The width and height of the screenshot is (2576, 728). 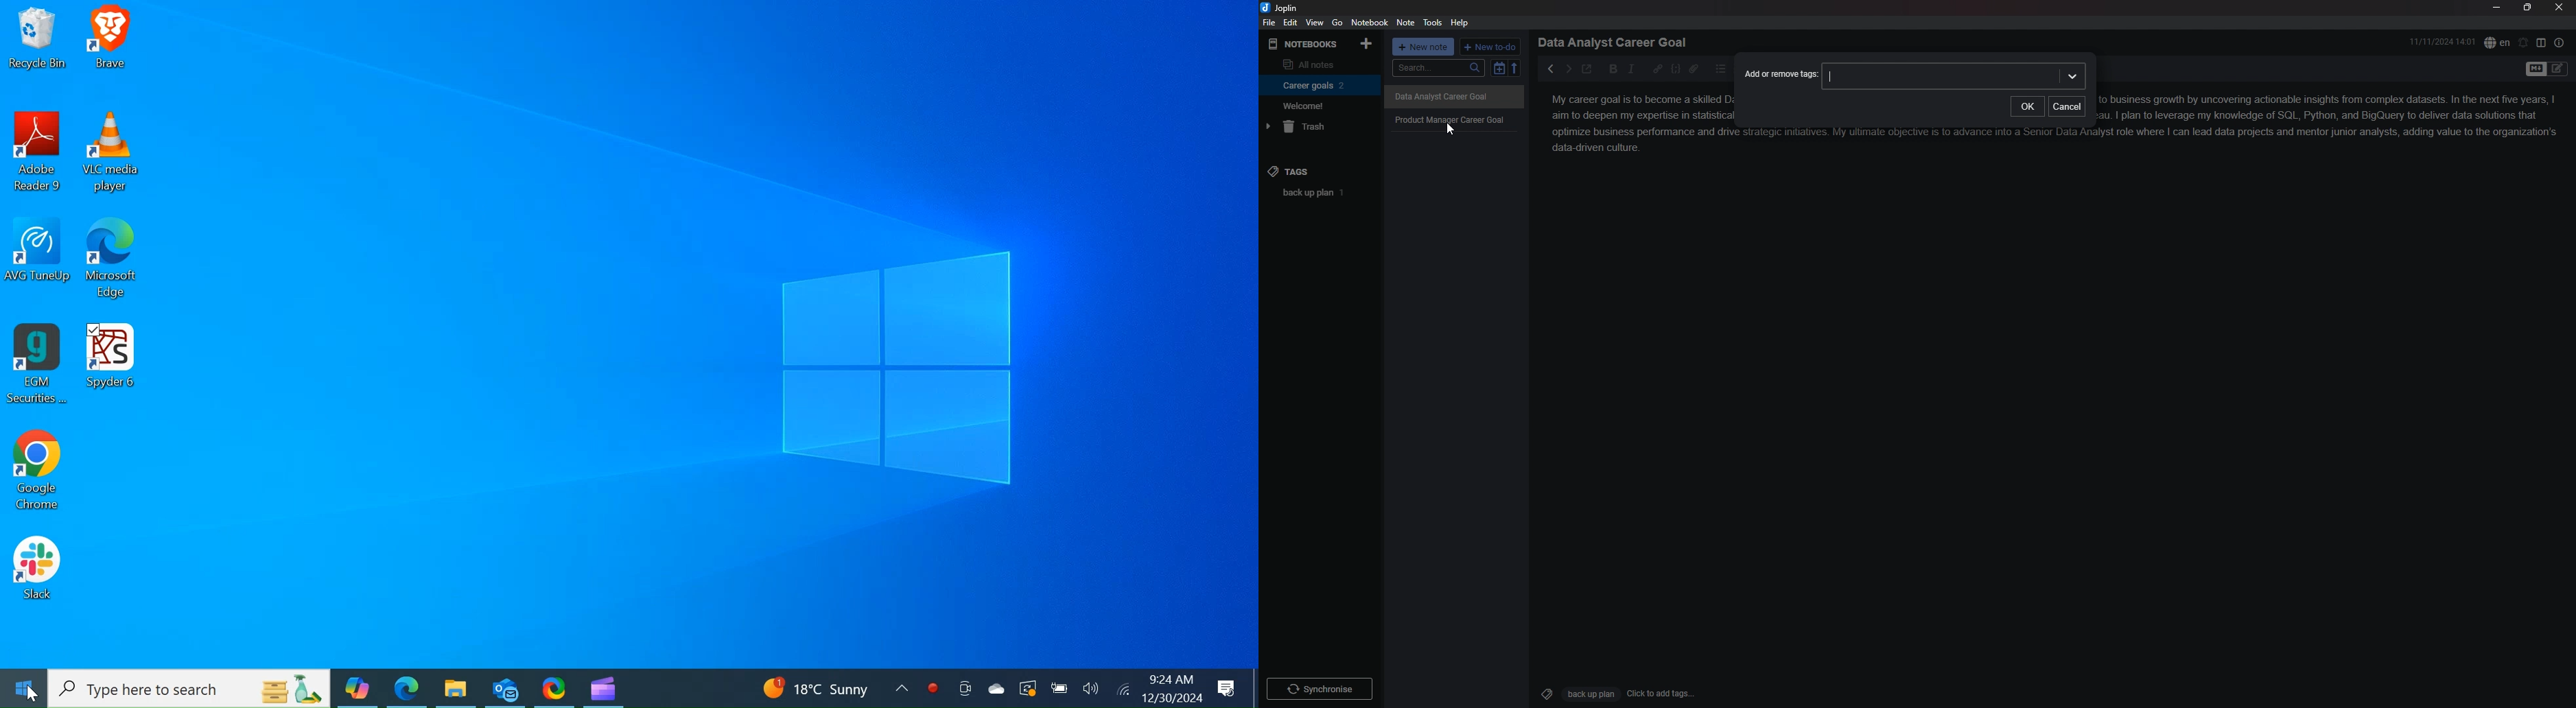 I want to click on Cursor, so click(x=1449, y=130).